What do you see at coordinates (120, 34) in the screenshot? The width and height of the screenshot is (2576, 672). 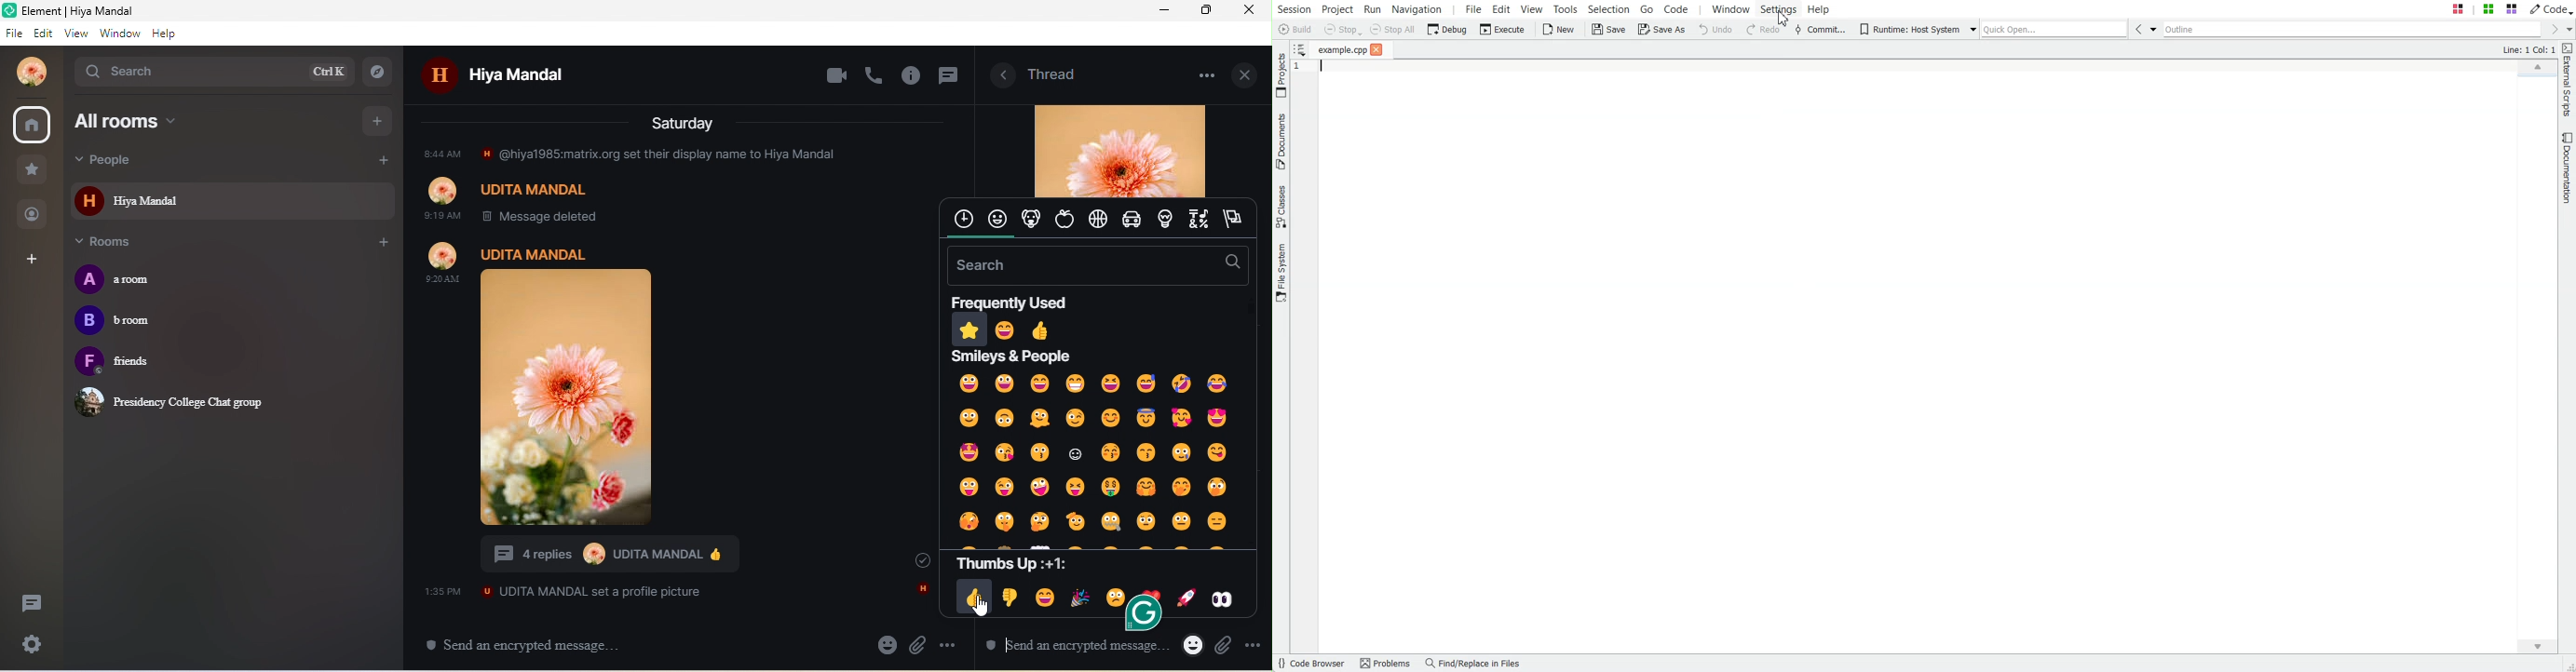 I see `window` at bounding box center [120, 34].